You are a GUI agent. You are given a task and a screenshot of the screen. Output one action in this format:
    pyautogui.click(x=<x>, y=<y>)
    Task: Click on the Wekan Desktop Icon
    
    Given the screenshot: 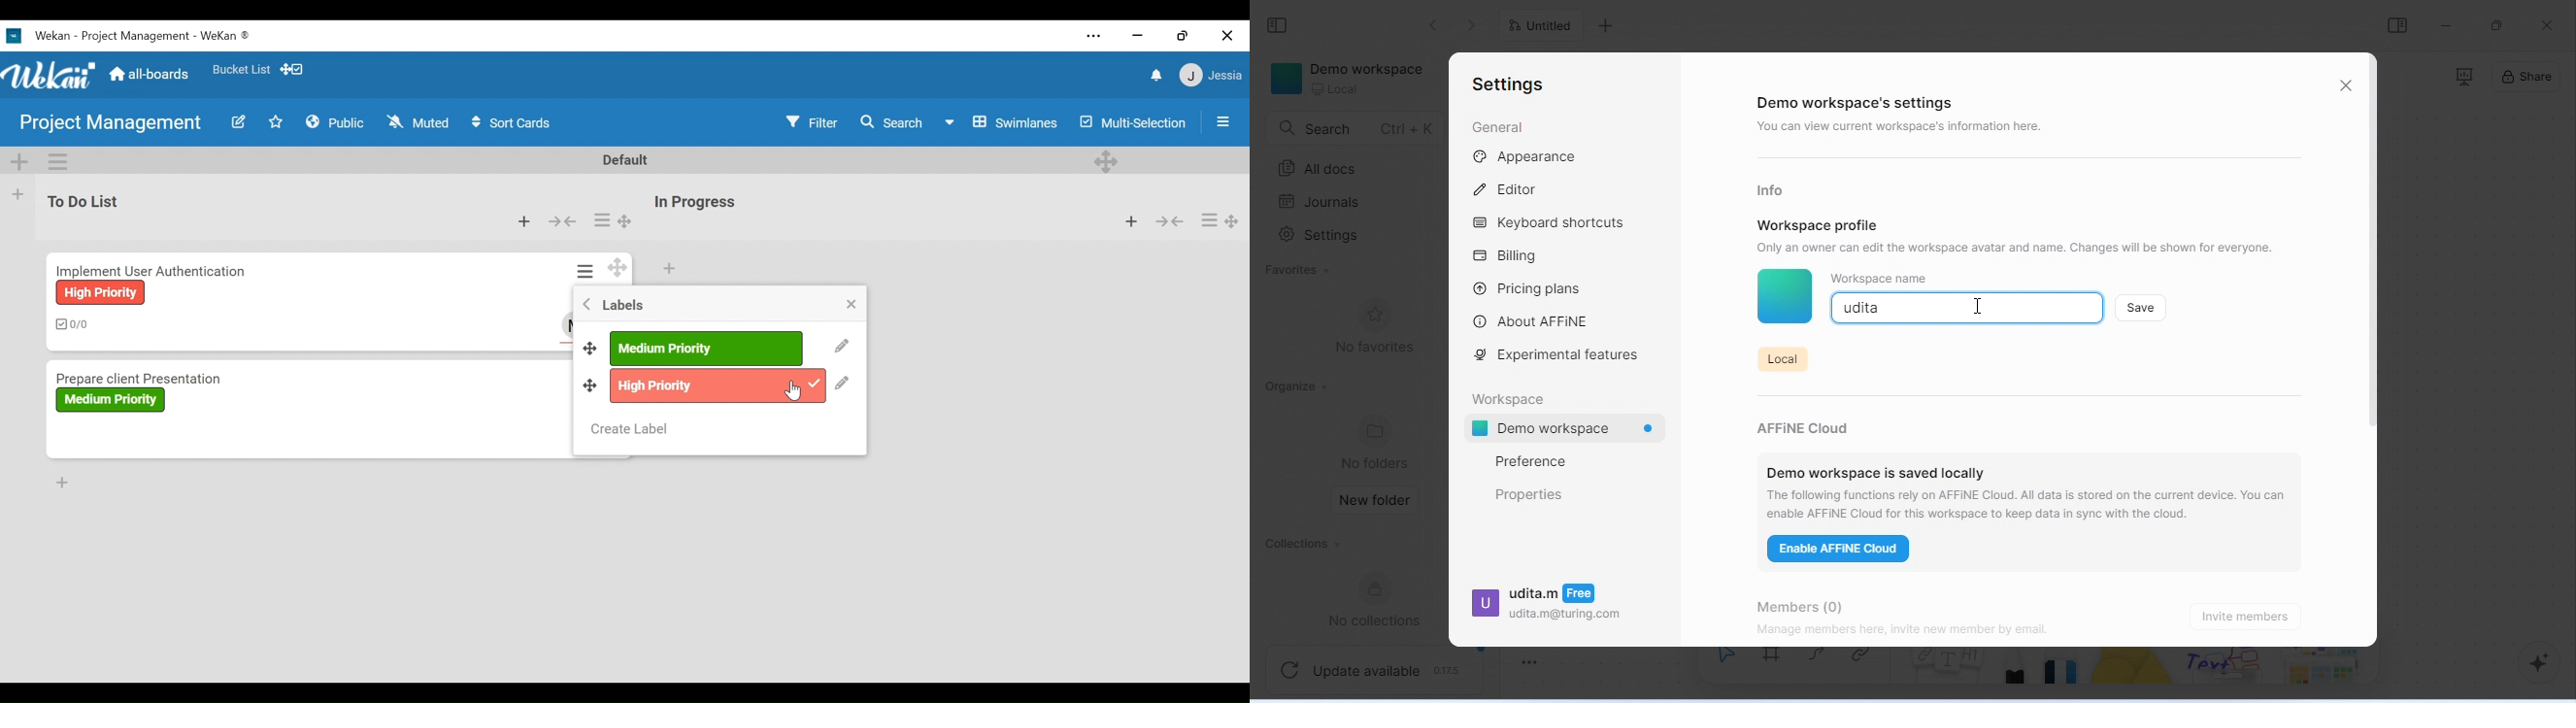 What is the action you would take?
    pyautogui.click(x=134, y=34)
    